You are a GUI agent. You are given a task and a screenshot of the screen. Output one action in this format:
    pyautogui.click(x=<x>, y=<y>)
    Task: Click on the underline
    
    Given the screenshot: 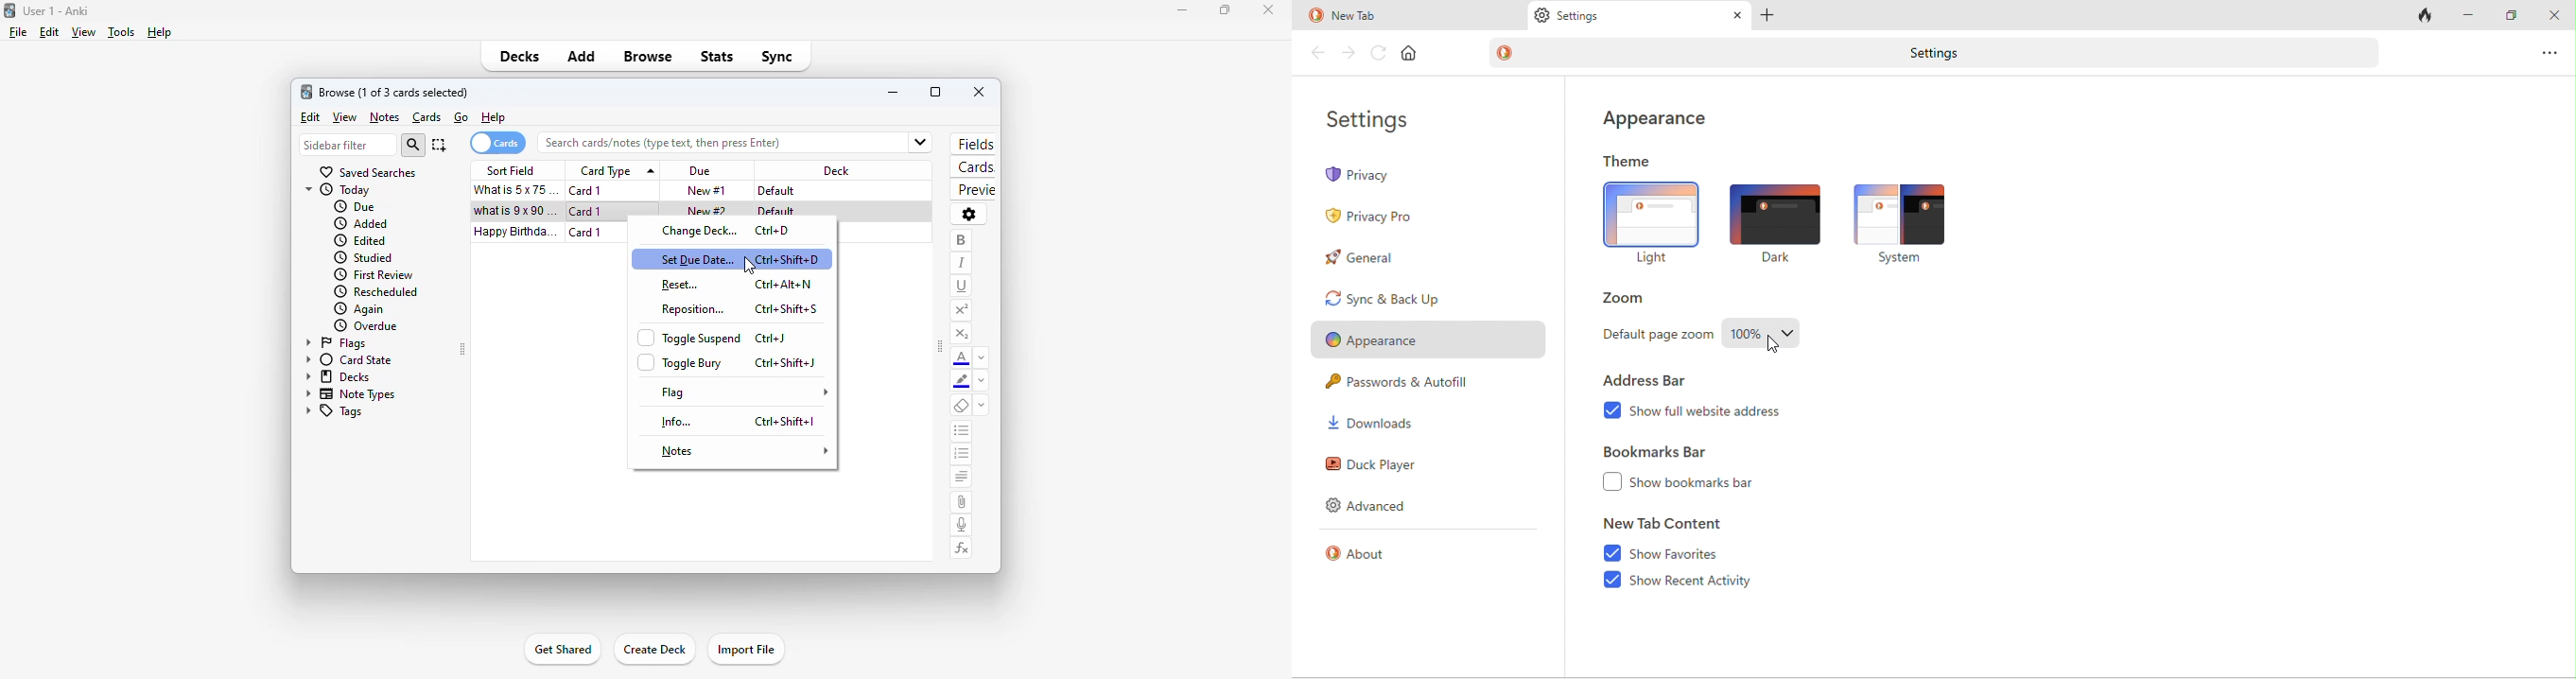 What is the action you would take?
    pyautogui.click(x=963, y=287)
    